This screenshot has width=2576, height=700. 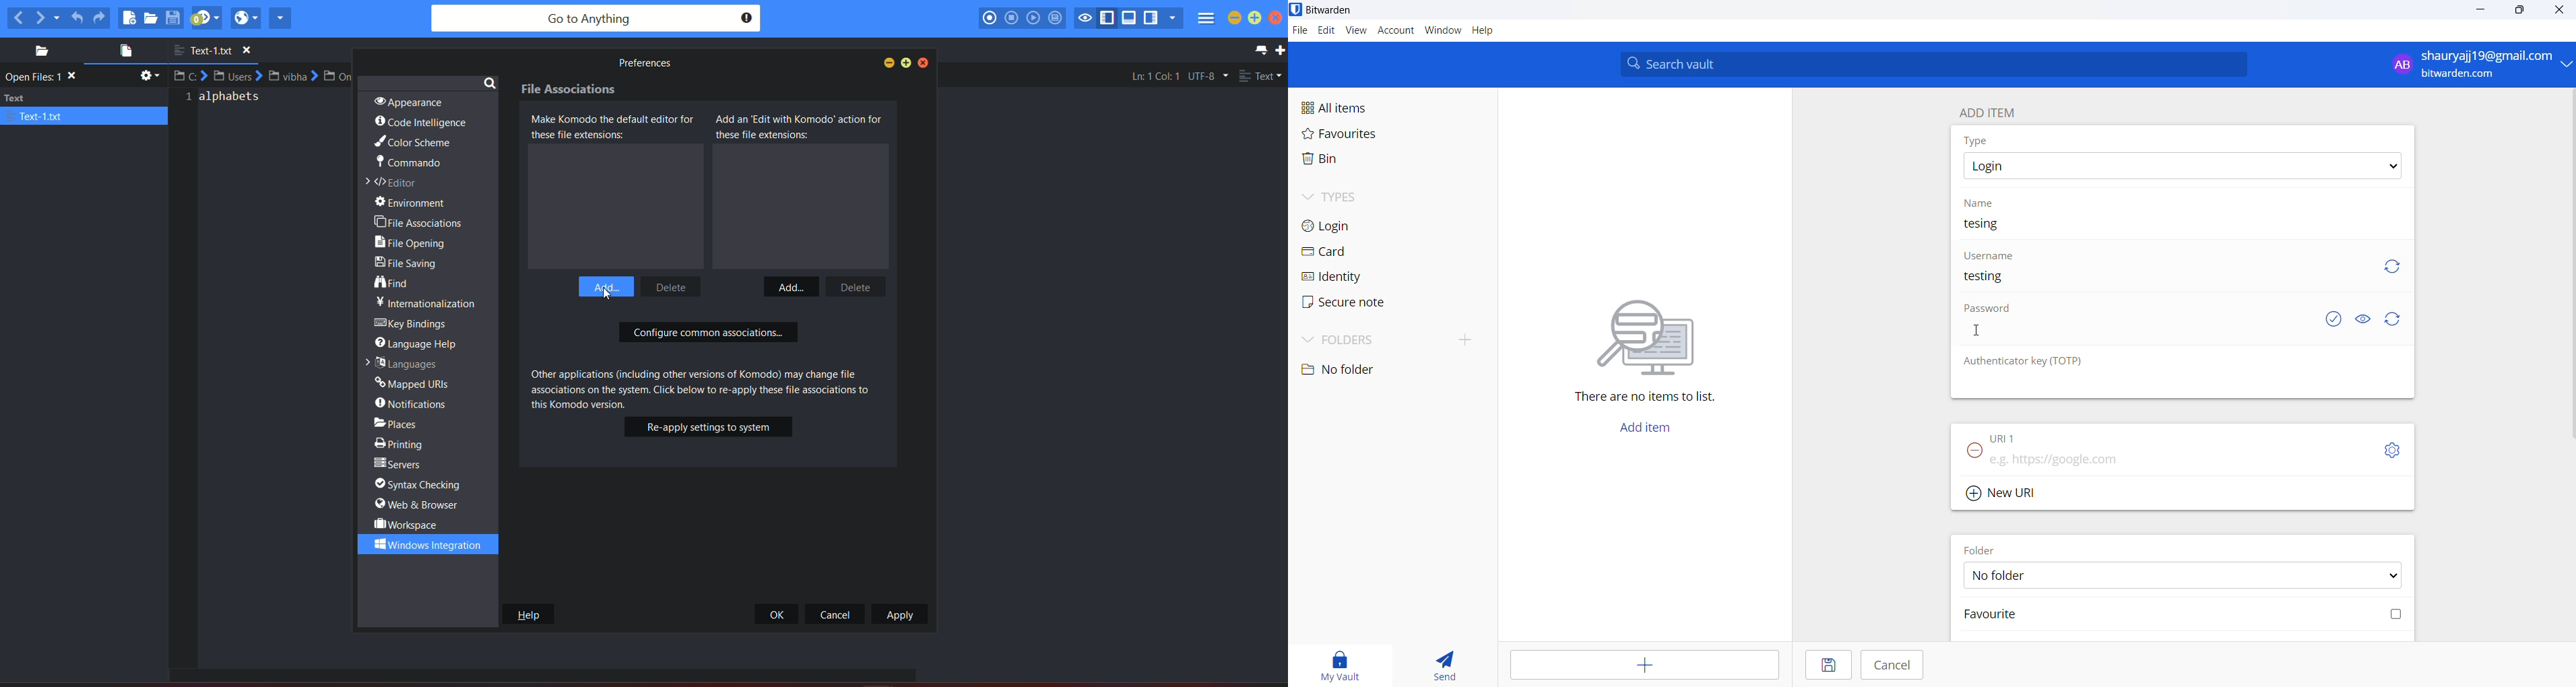 I want to click on graphical illustration conveying searching for a file, so click(x=1659, y=335).